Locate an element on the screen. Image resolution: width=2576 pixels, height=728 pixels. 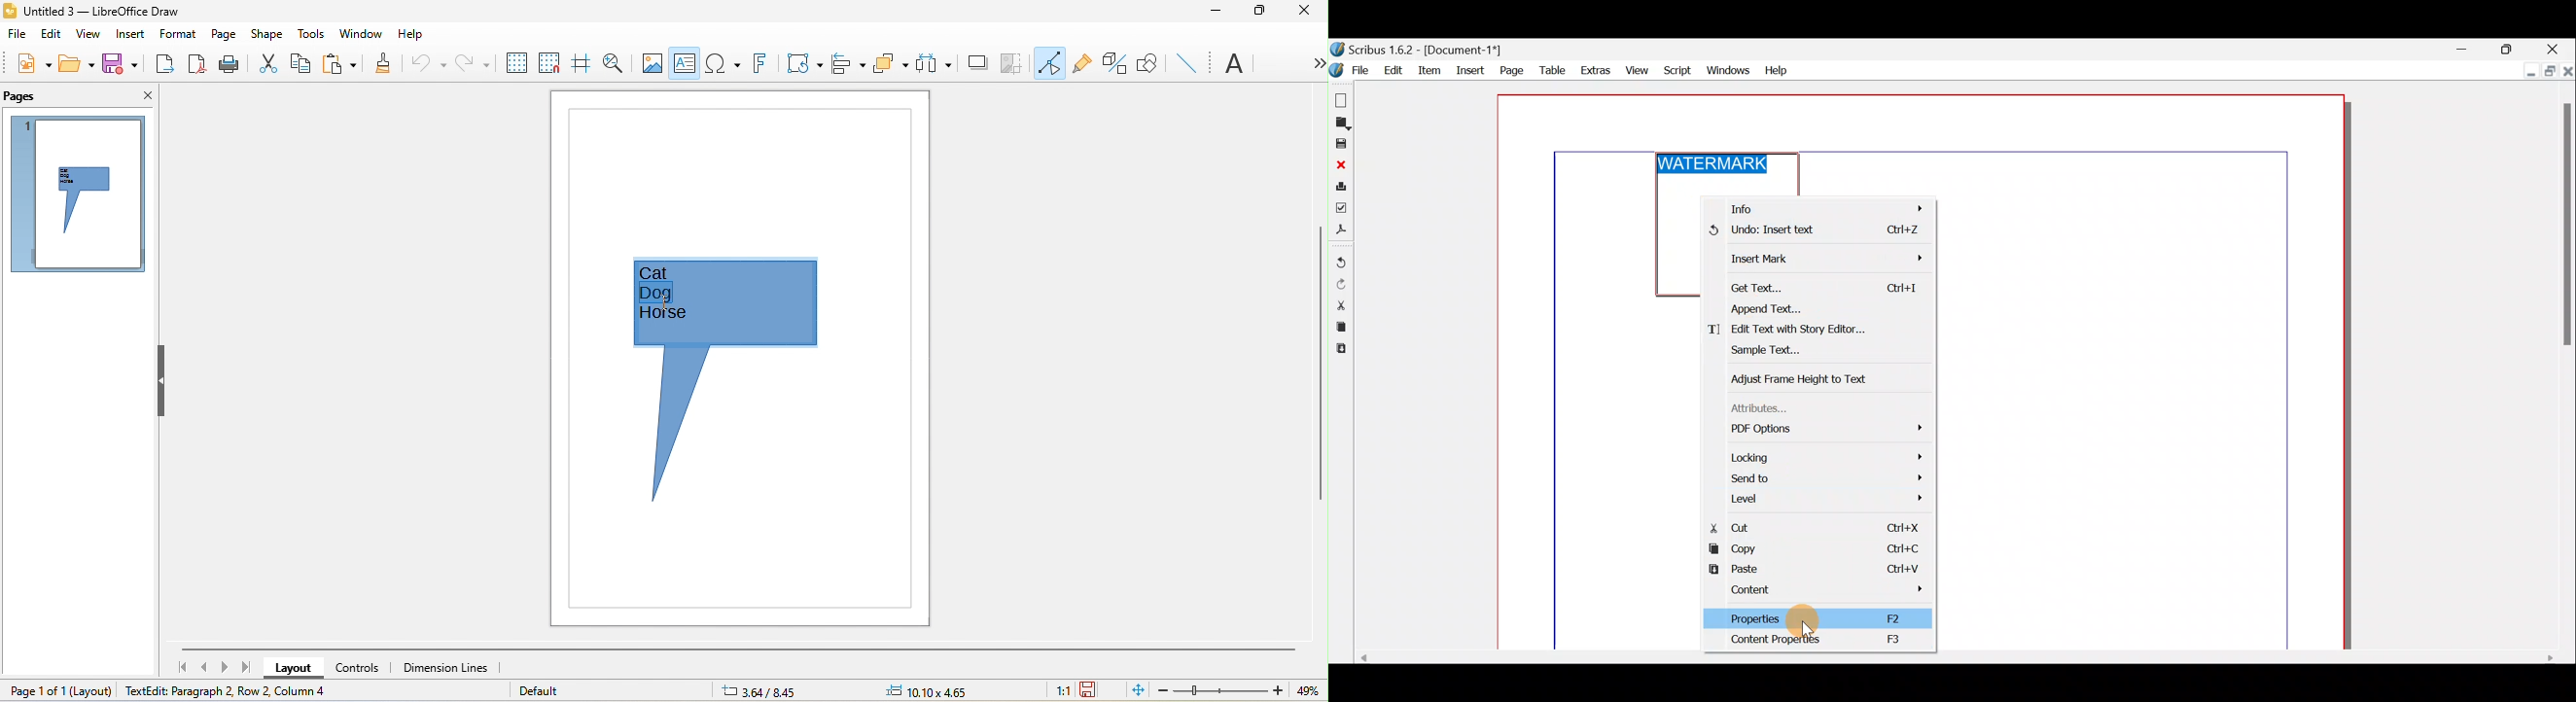
Insert mark is located at coordinates (1818, 259).